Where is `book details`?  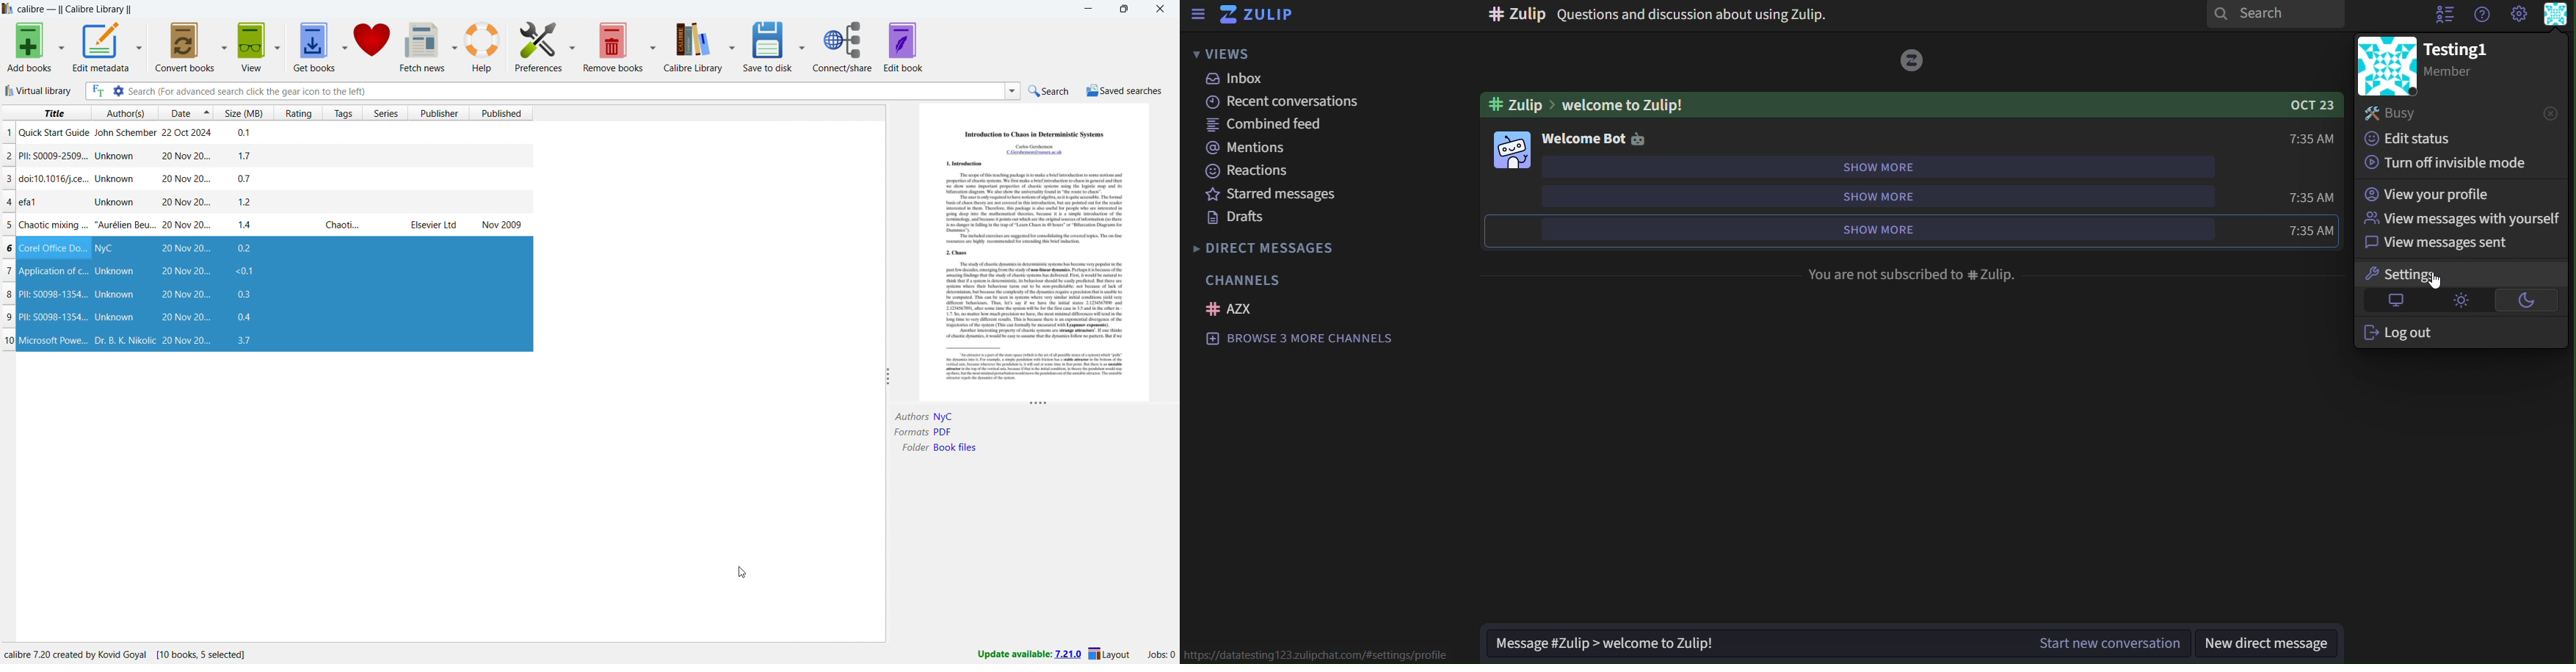 book details is located at coordinates (1024, 441).